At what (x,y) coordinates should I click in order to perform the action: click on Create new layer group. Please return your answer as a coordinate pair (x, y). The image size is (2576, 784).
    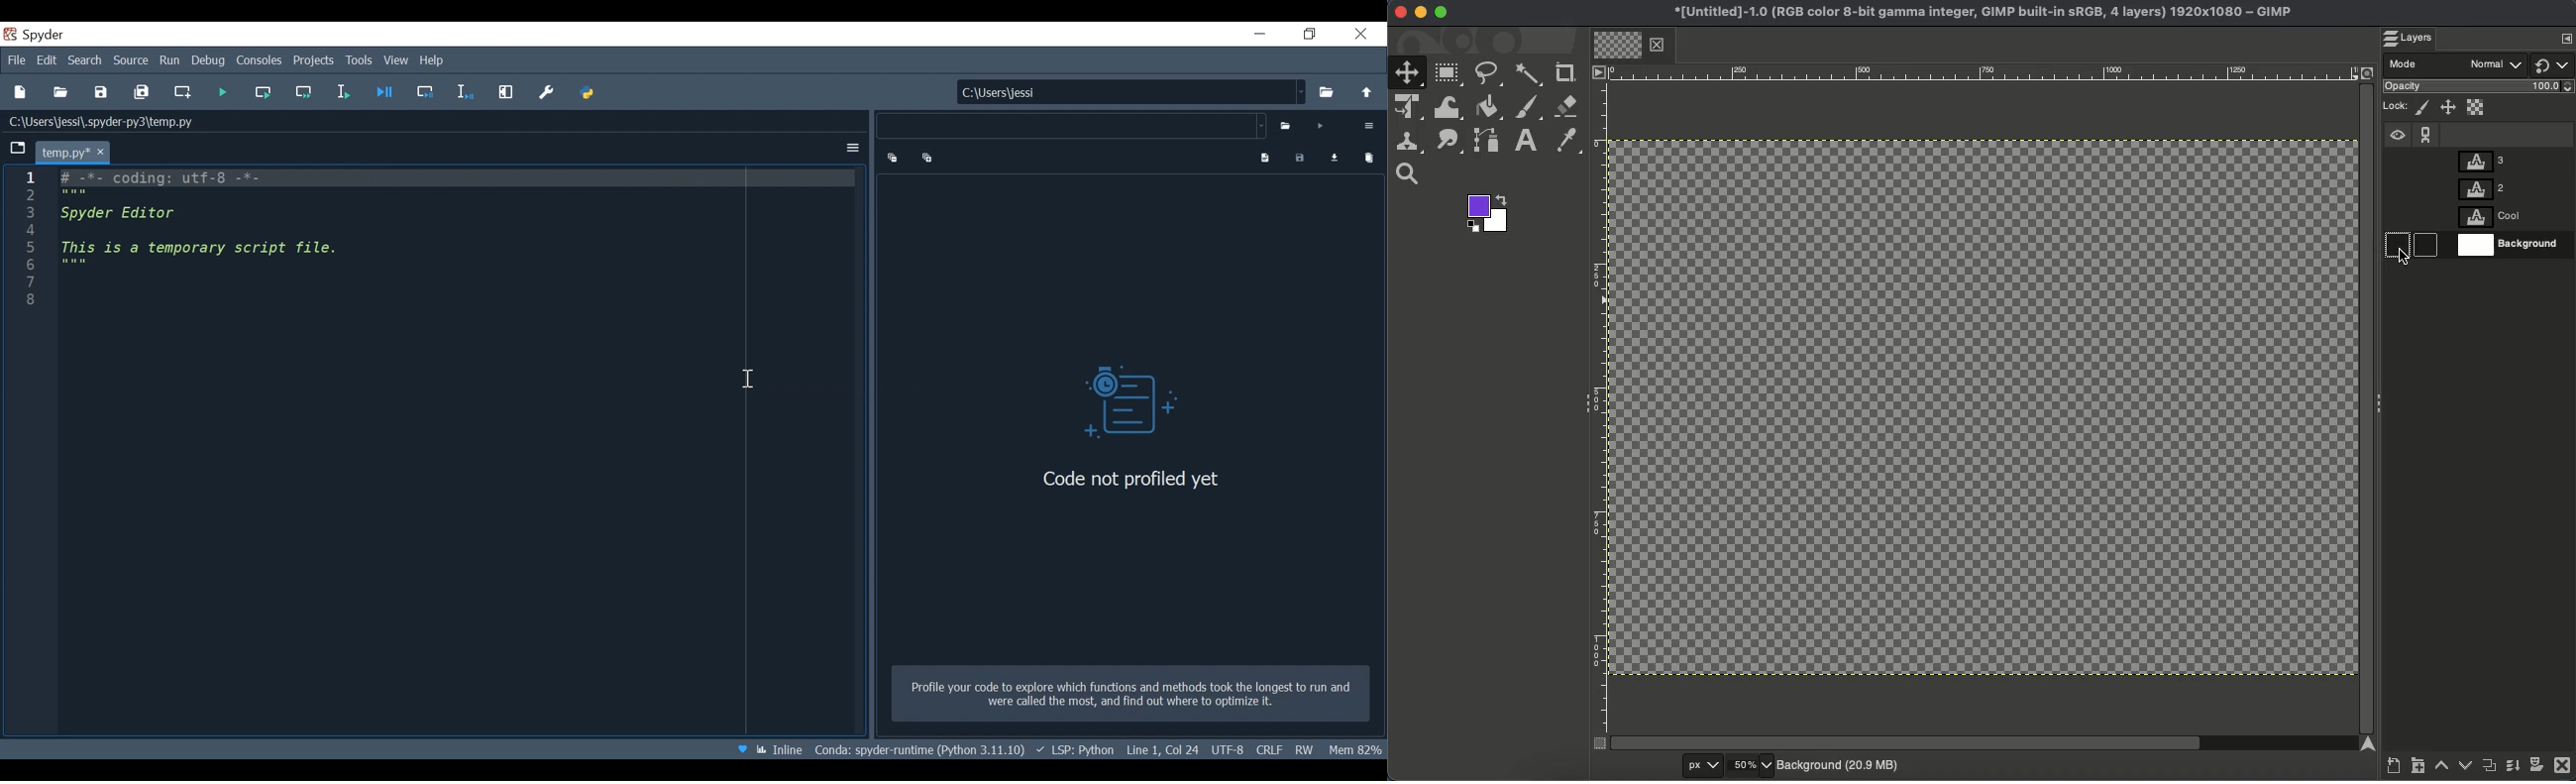
    Looking at the image, I should click on (2418, 769).